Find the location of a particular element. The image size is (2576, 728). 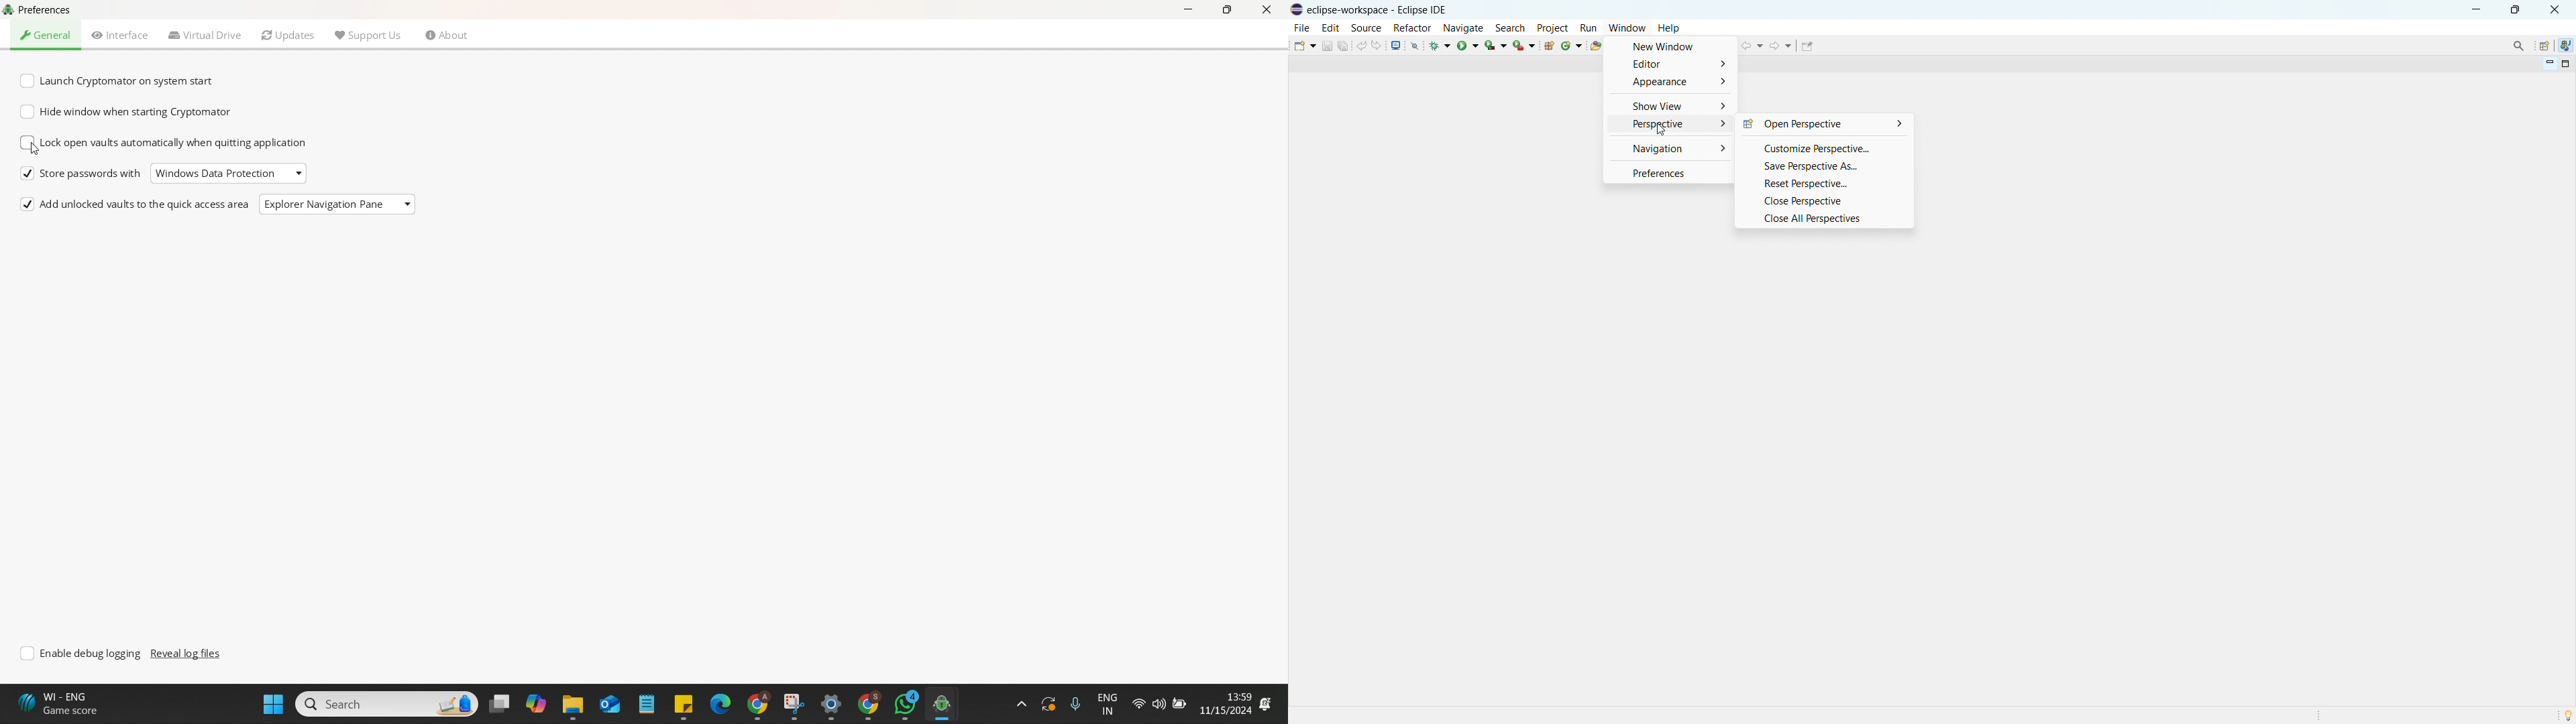

new java package is located at coordinates (1549, 46).